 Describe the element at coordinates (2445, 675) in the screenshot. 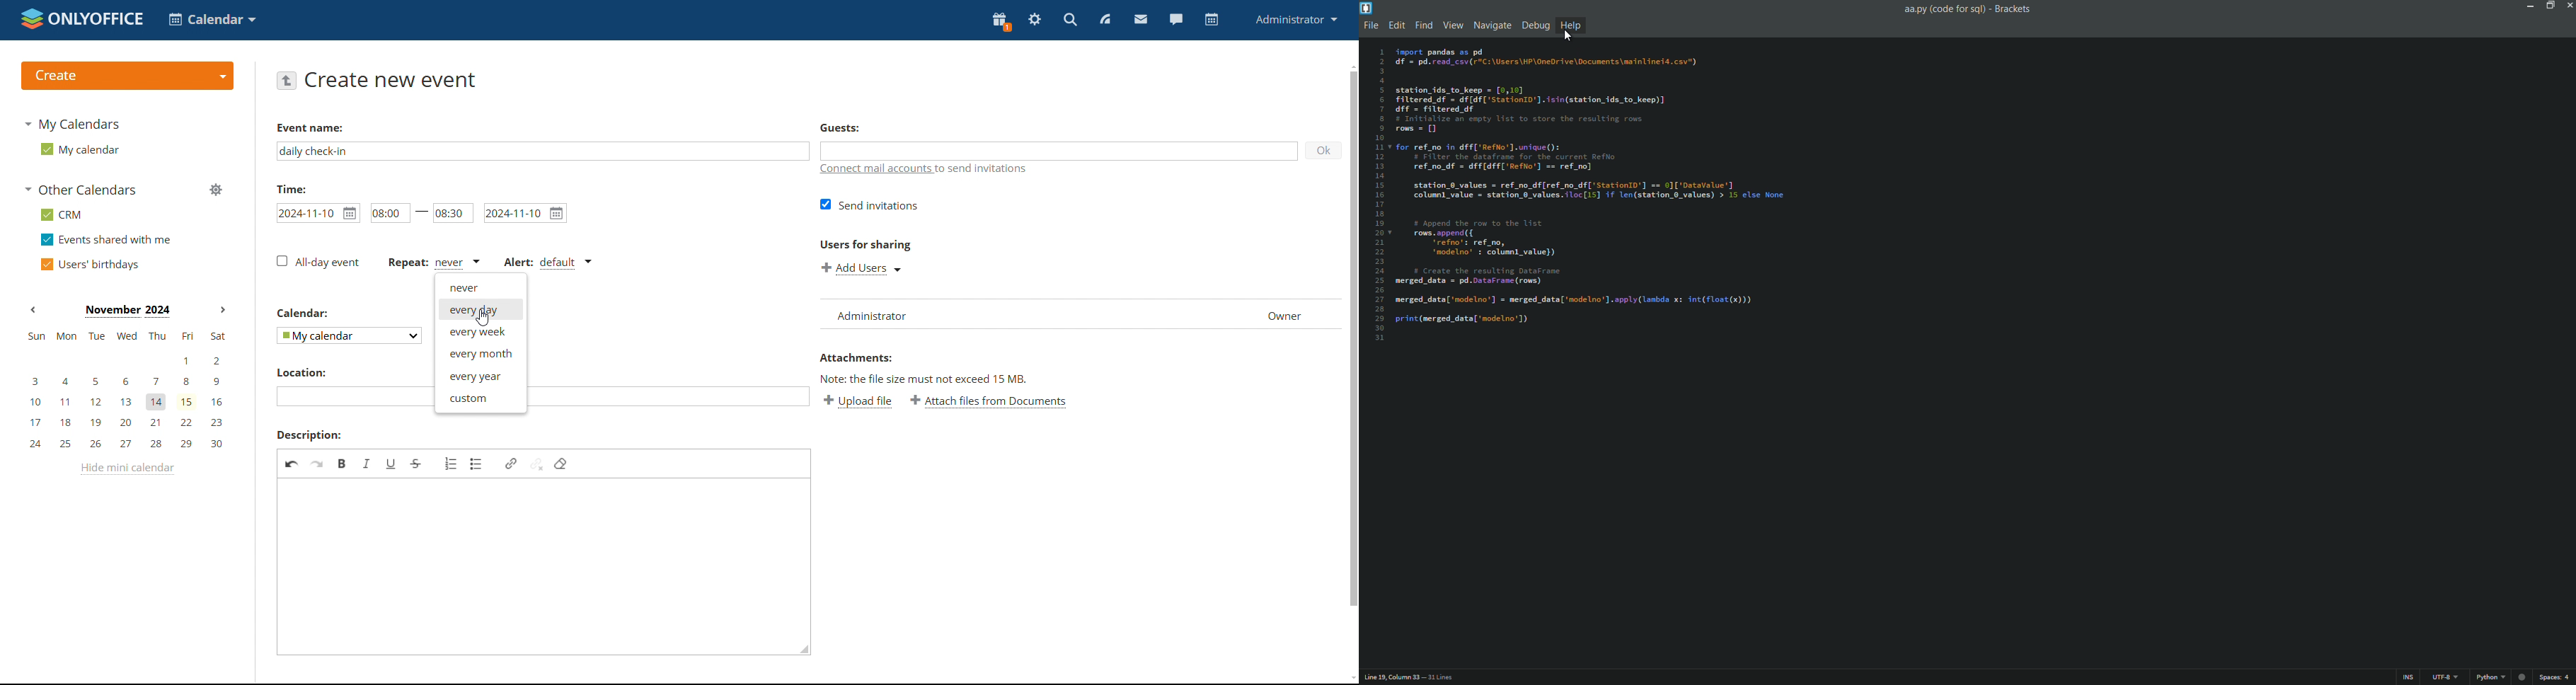

I see `line encoding - UTF -8` at that location.